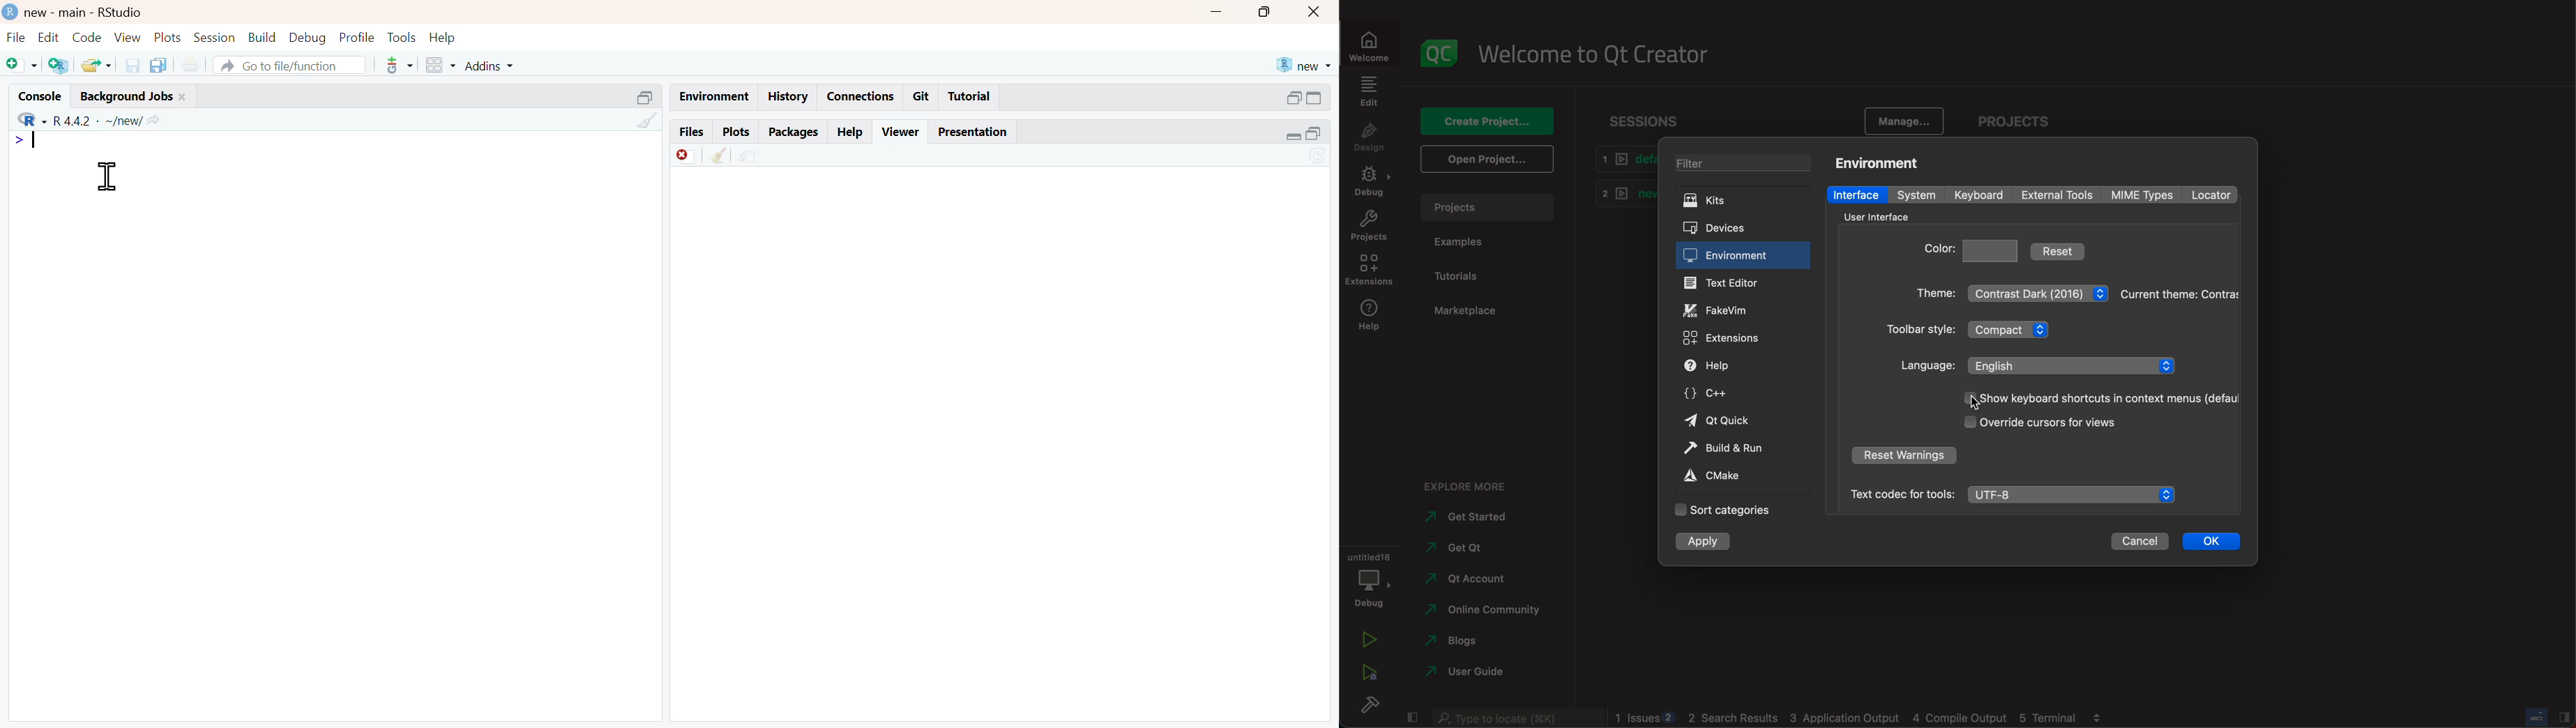 The width and height of the screenshot is (2576, 728). Describe the element at coordinates (789, 96) in the screenshot. I see `history` at that location.